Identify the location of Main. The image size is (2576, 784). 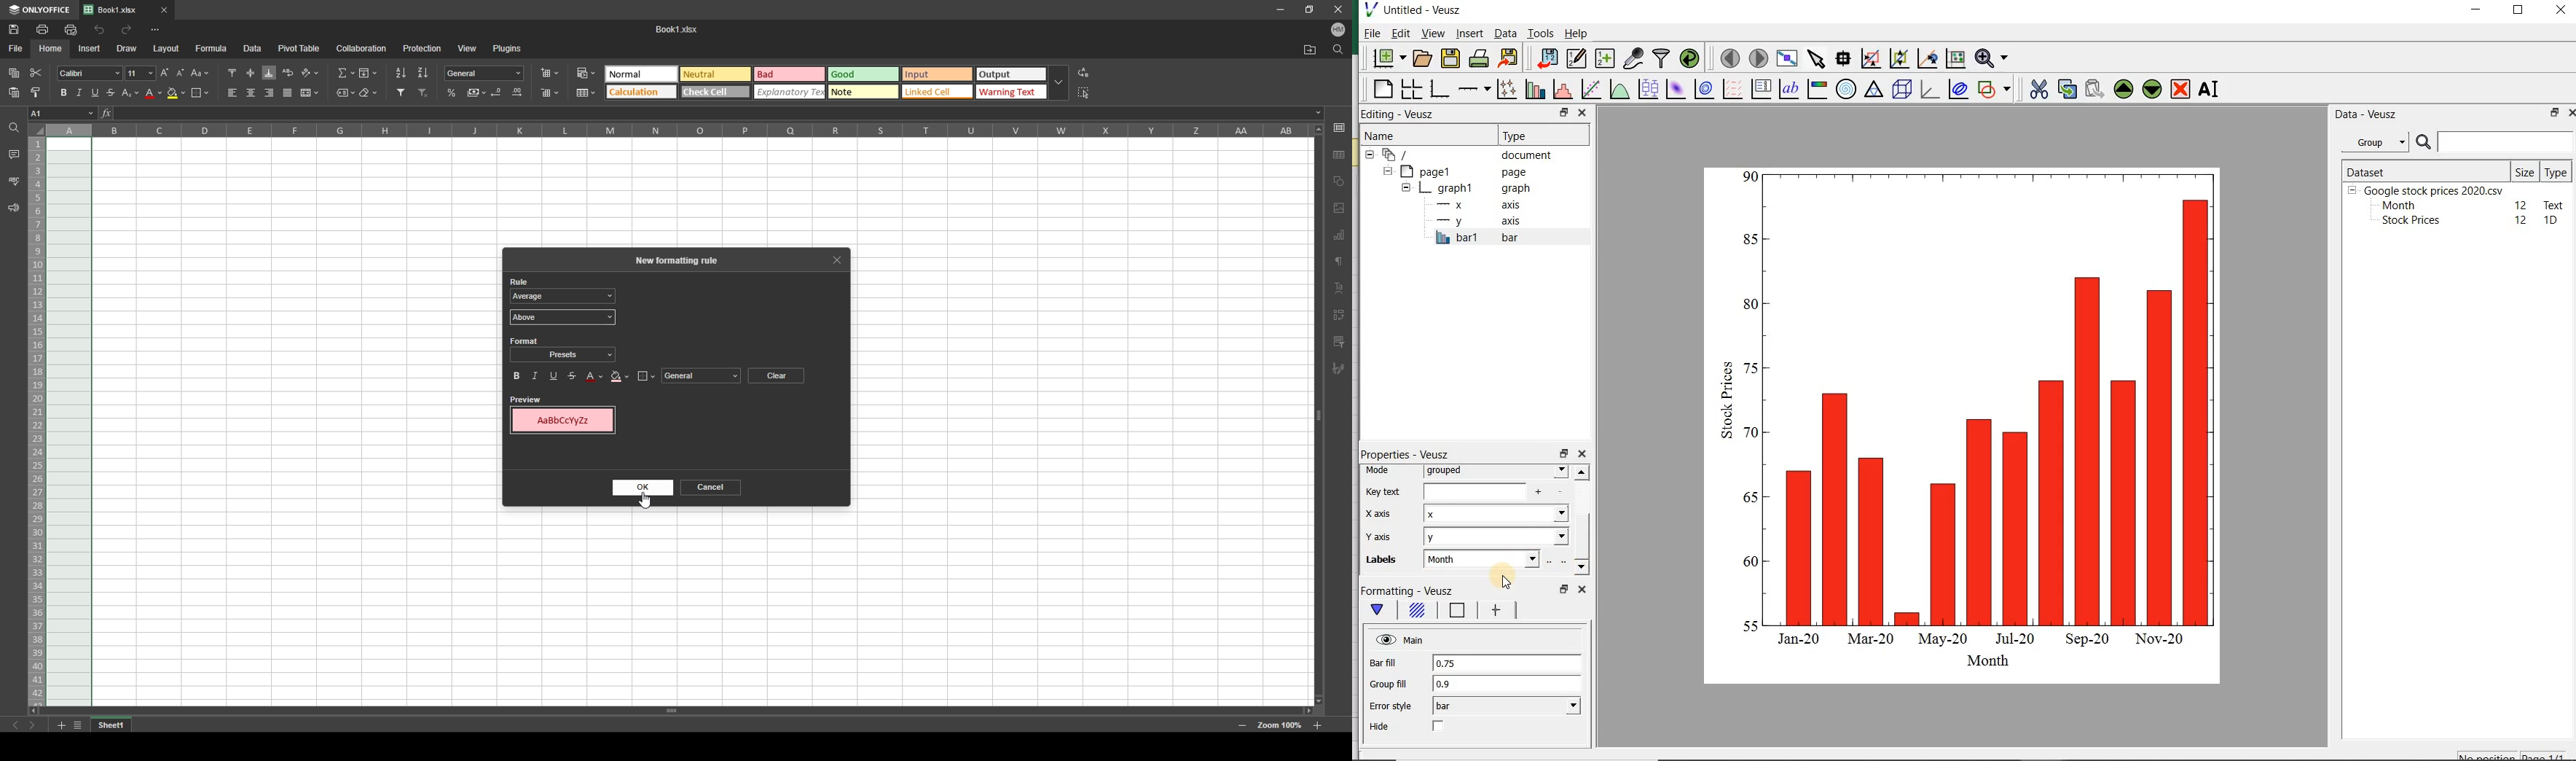
(1401, 639).